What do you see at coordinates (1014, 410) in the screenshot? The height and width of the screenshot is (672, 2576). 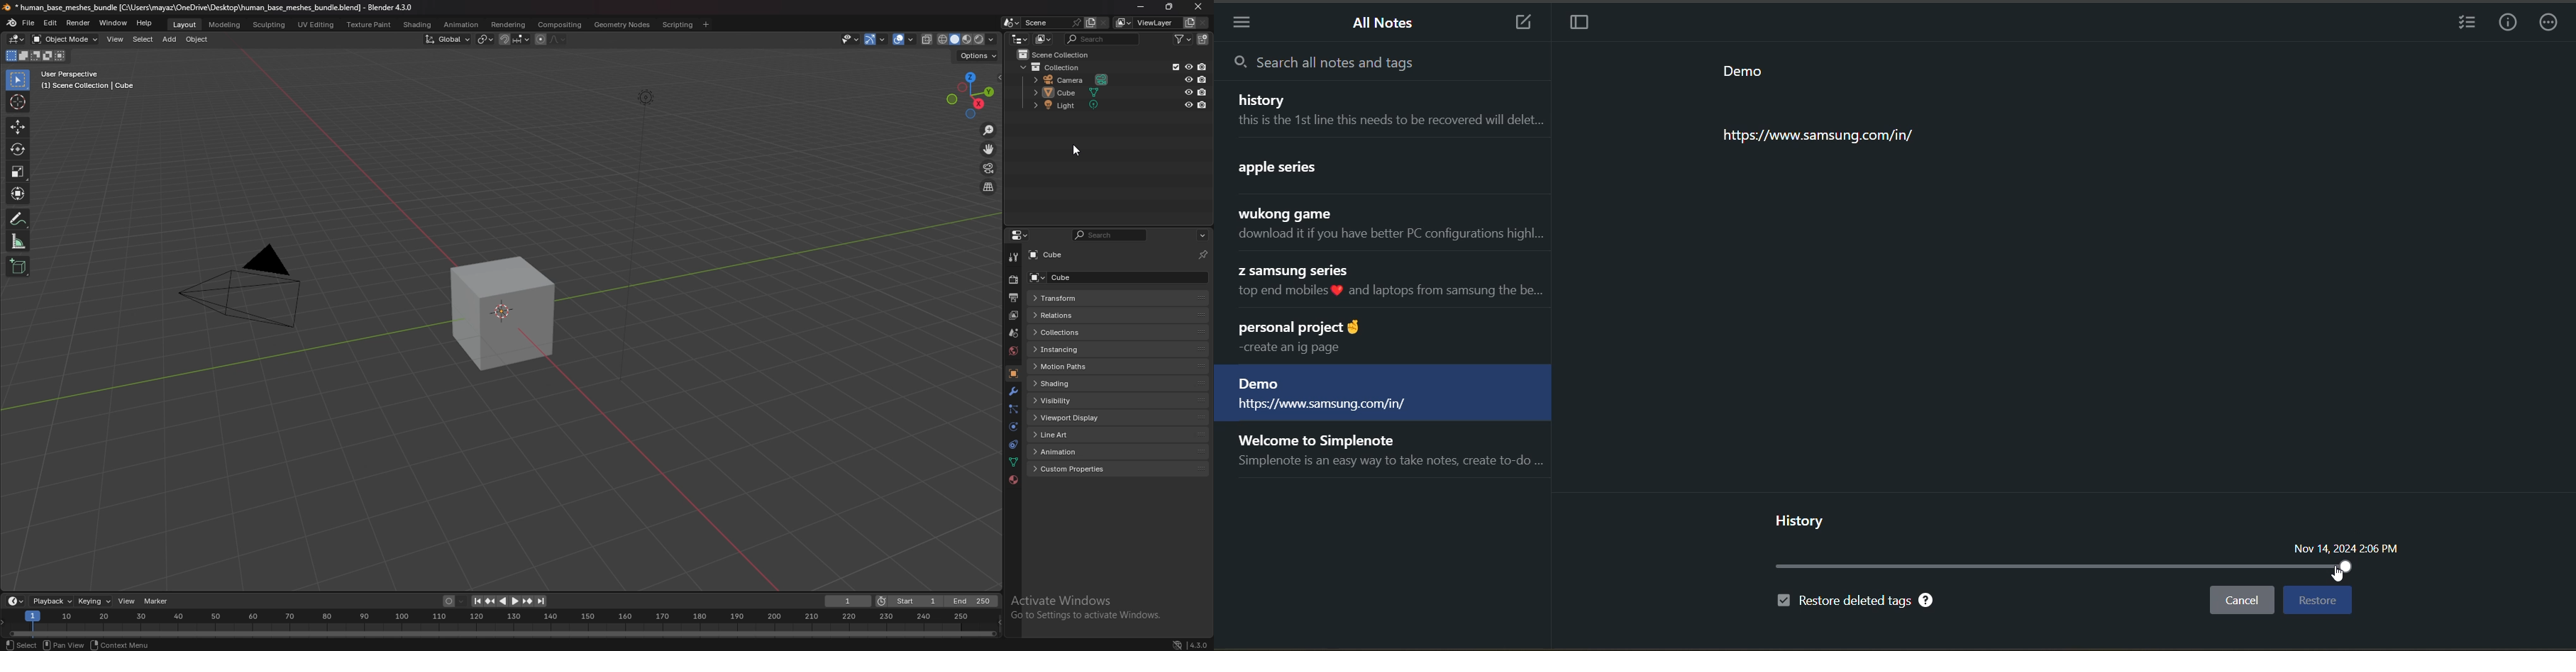 I see `particles` at bounding box center [1014, 410].